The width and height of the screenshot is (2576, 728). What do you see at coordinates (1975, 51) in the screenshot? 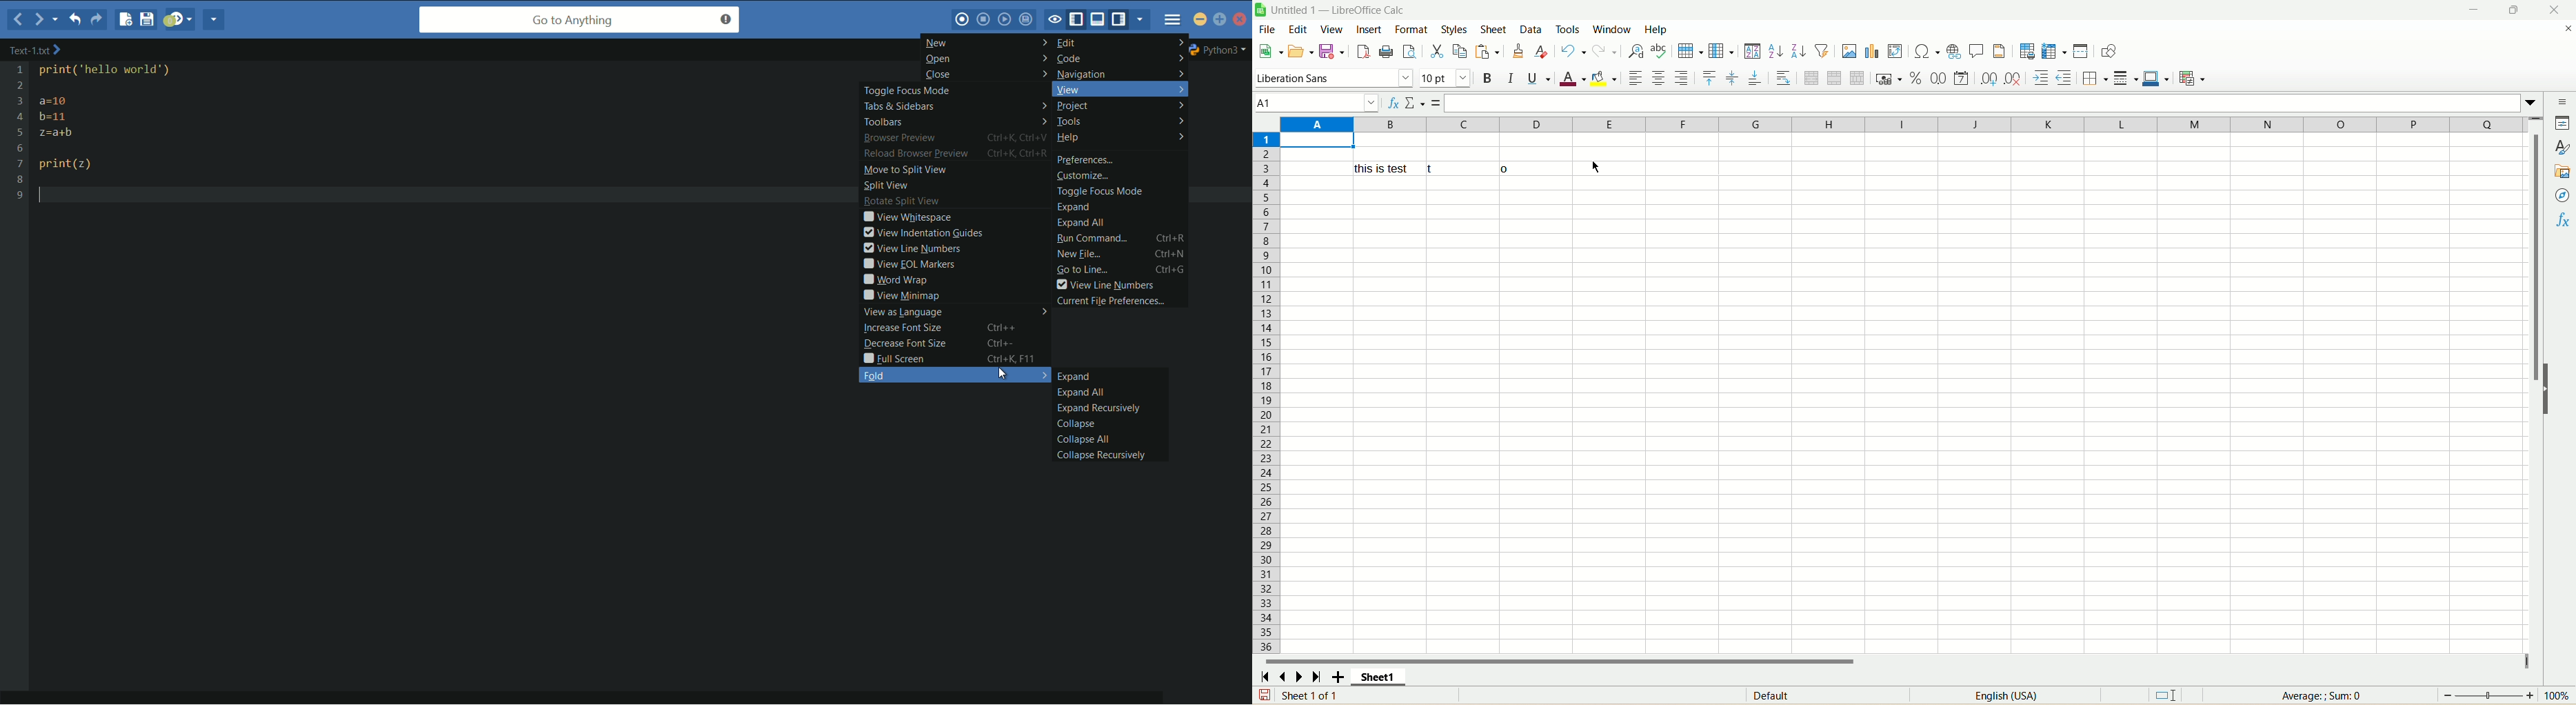
I see `insert comment` at bounding box center [1975, 51].